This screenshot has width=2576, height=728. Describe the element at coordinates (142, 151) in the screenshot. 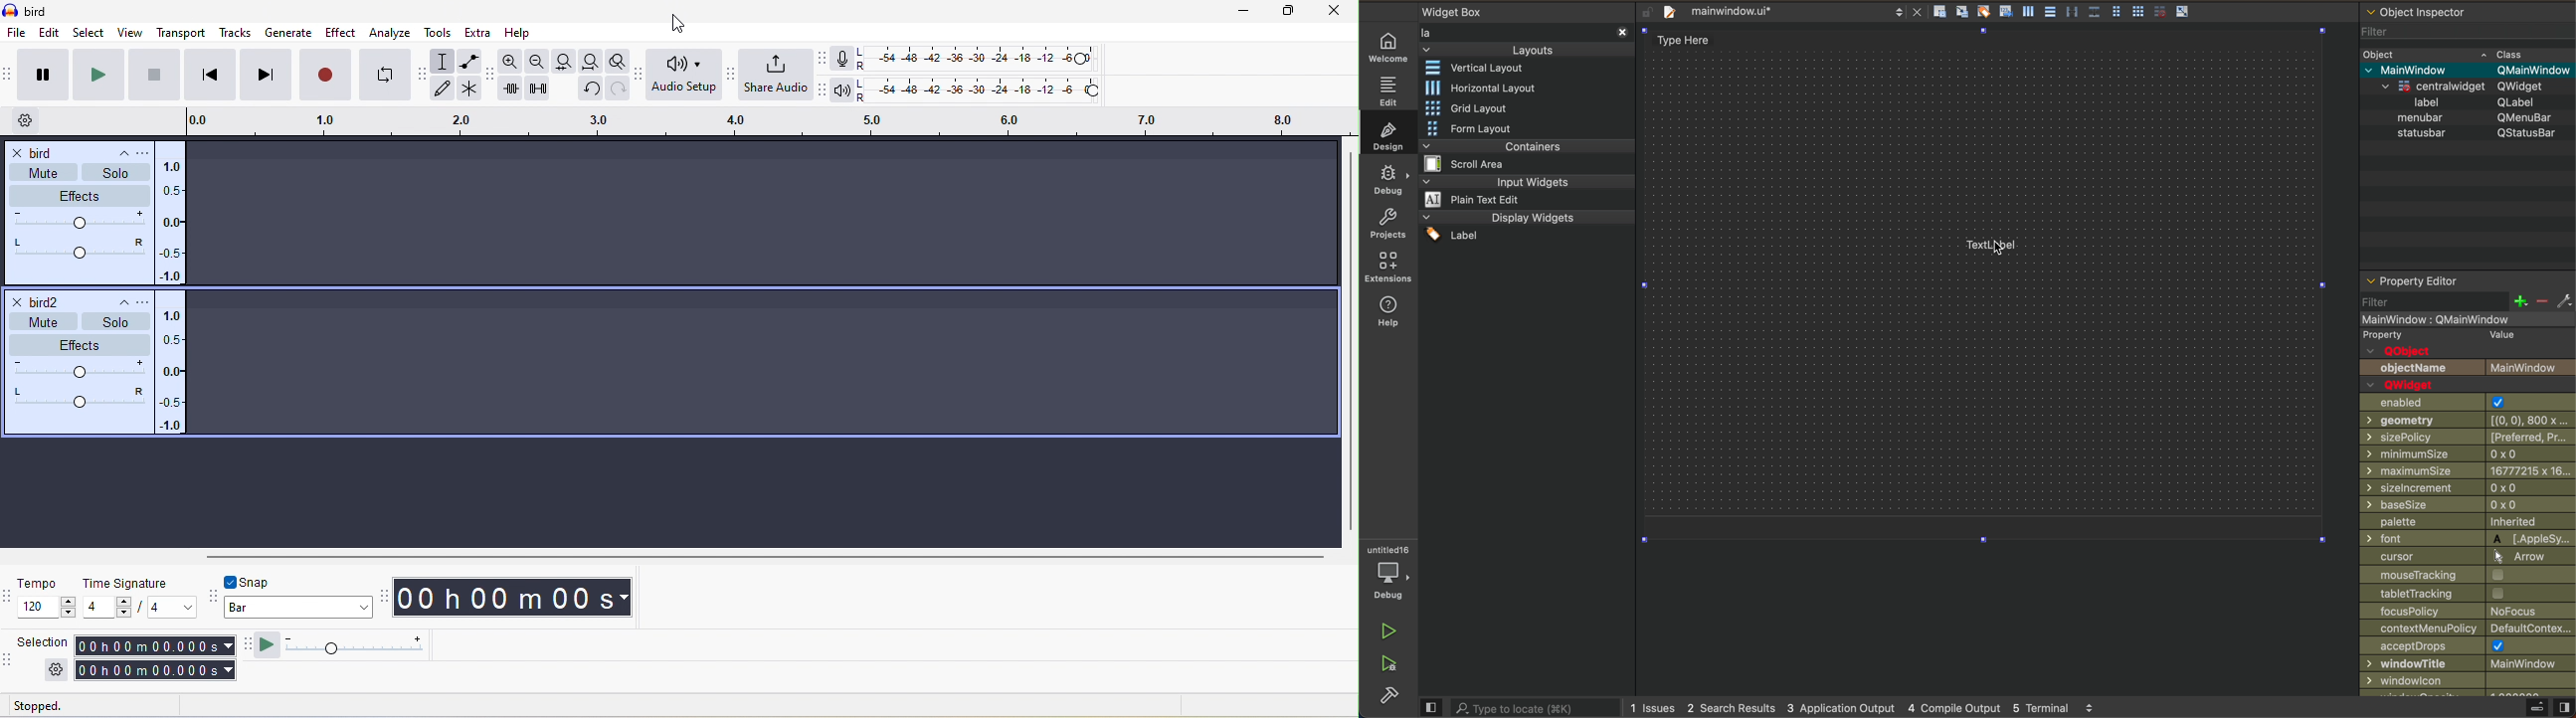

I see `open menu` at that location.